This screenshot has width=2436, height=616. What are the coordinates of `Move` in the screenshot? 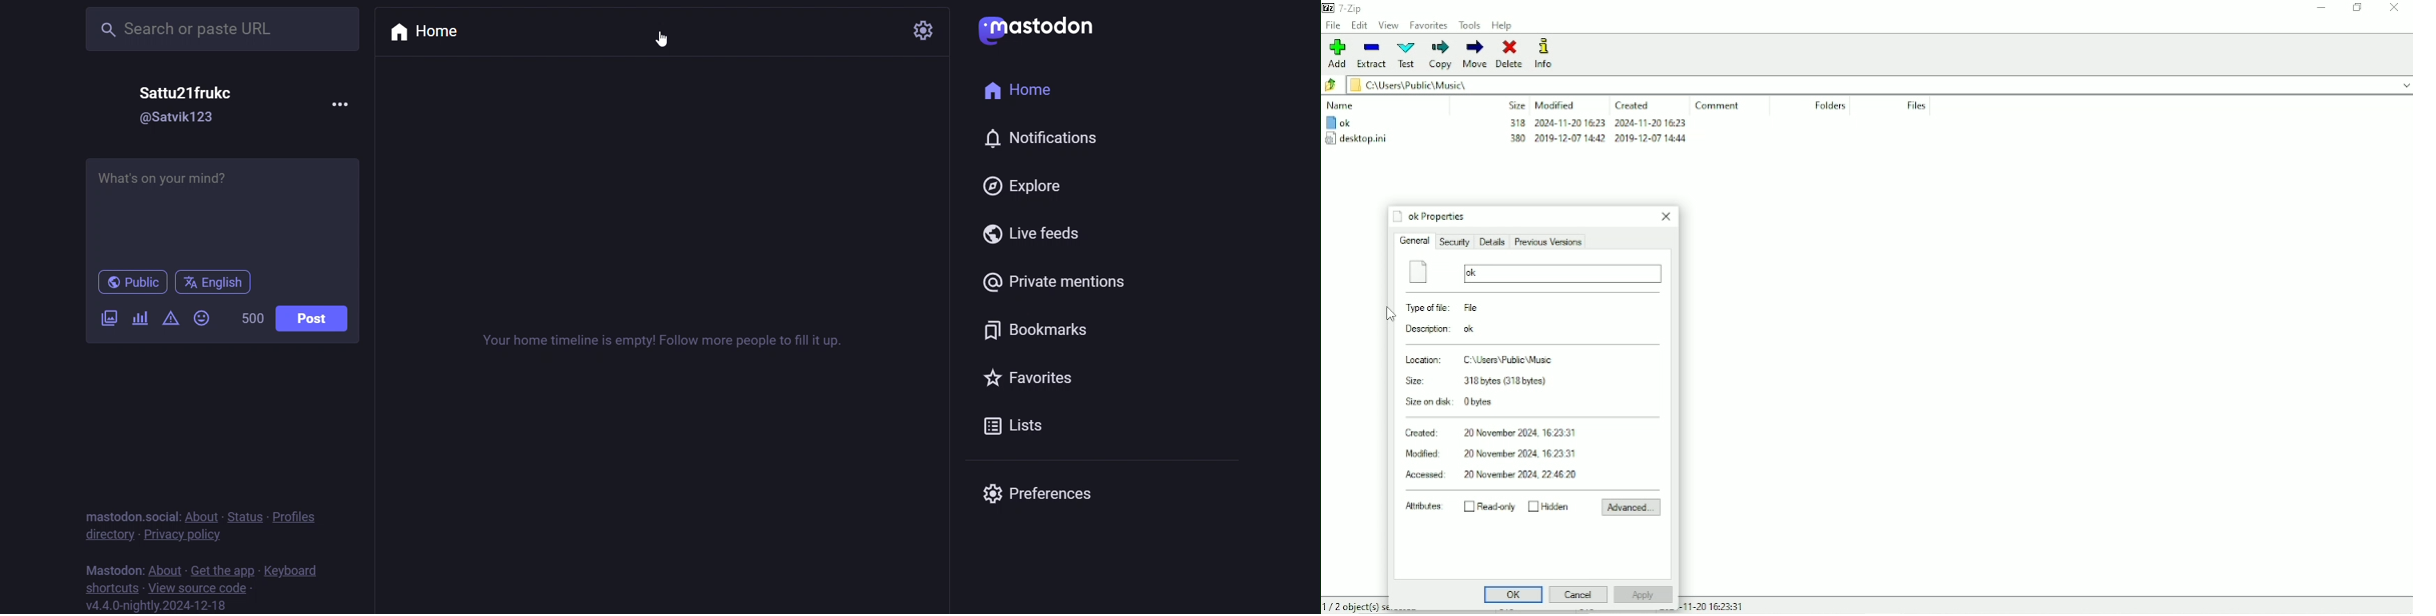 It's located at (1475, 54).